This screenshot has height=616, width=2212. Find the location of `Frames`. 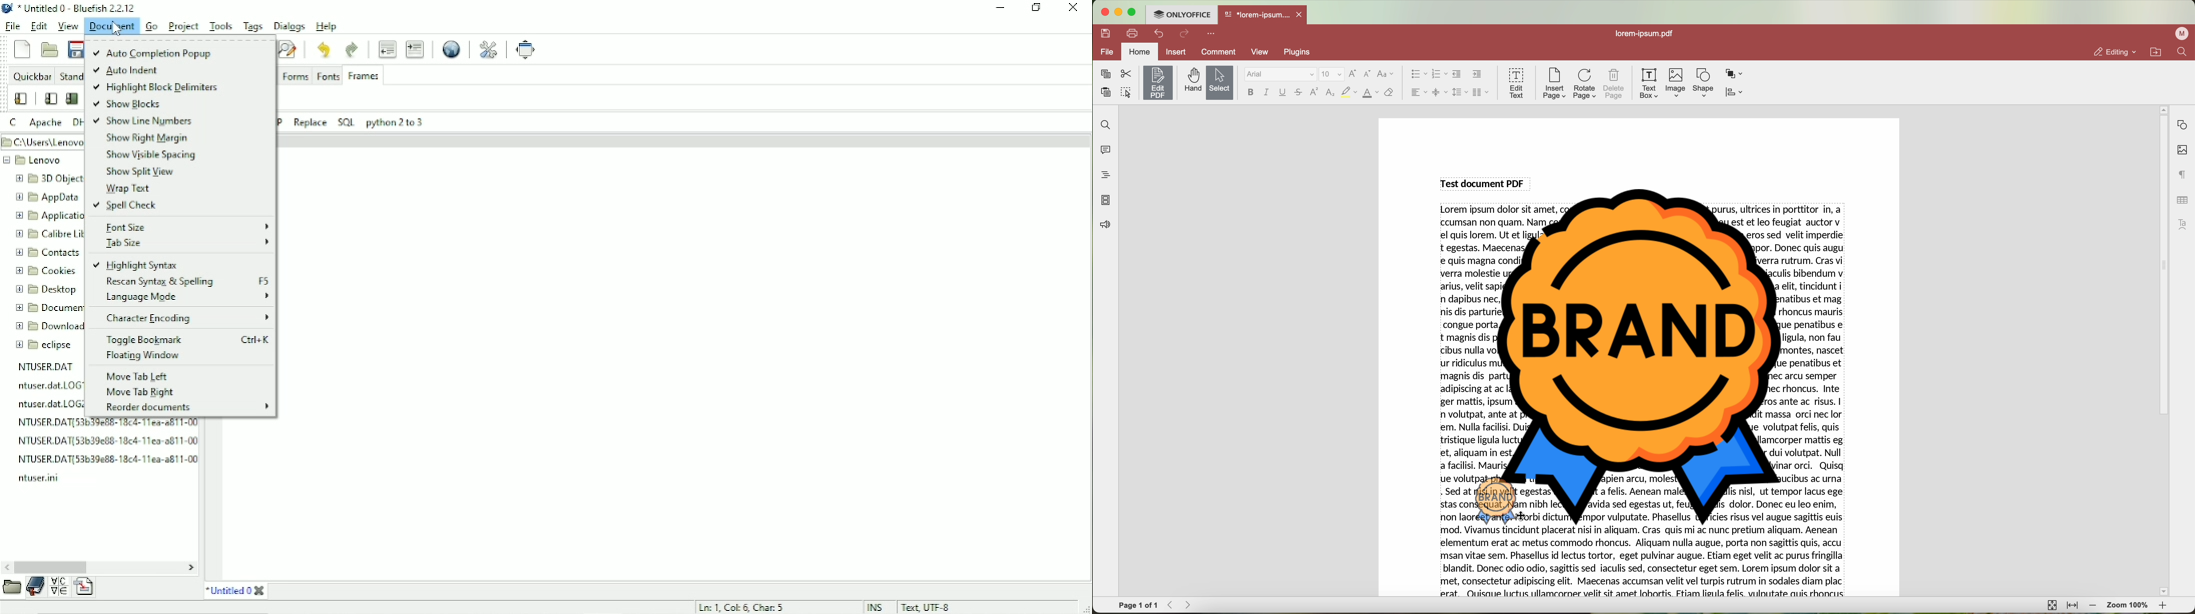

Frames is located at coordinates (365, 76).